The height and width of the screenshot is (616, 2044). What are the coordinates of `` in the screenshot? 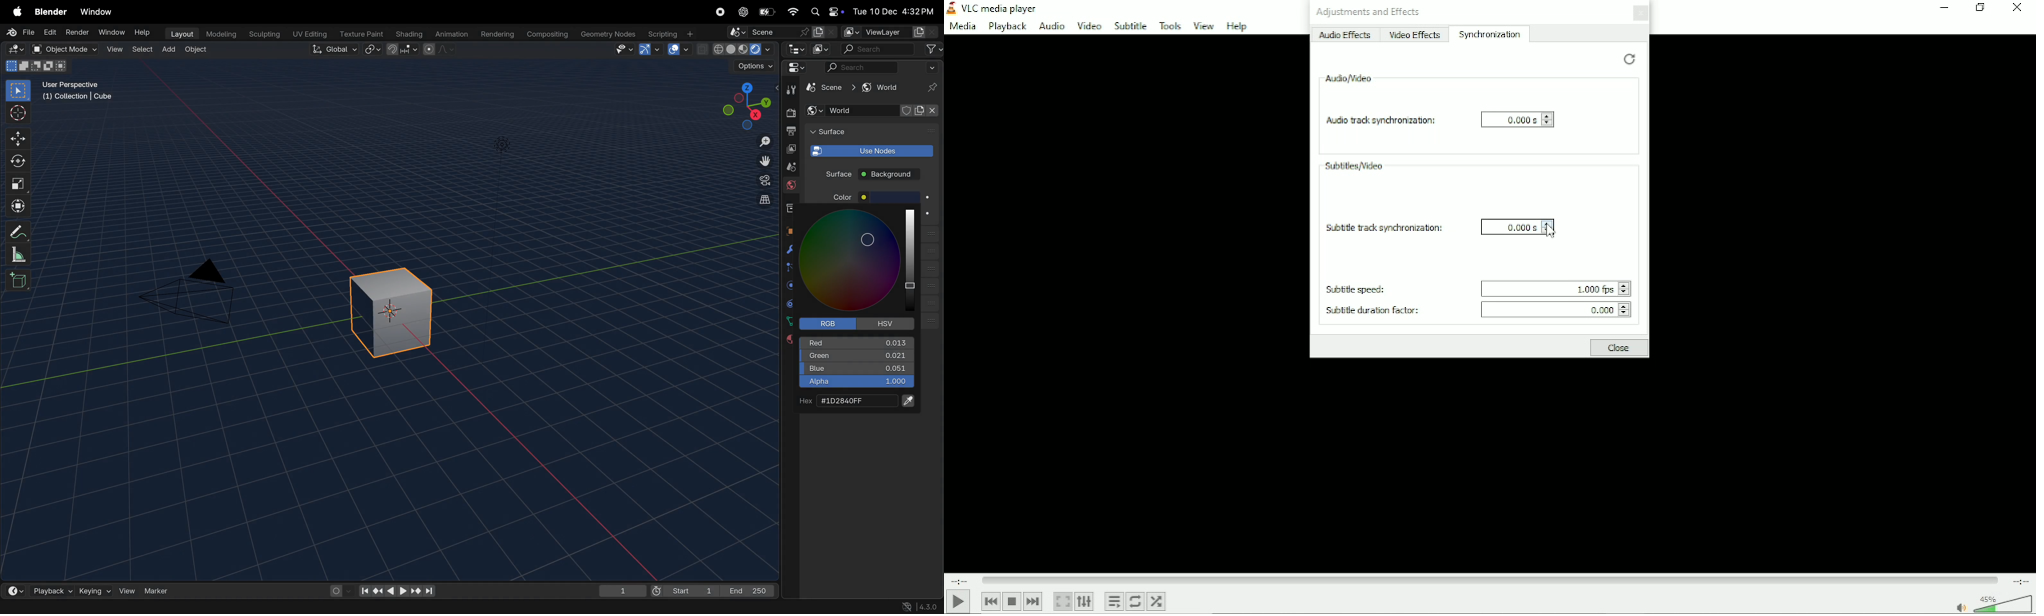 It's located at (500, 145).